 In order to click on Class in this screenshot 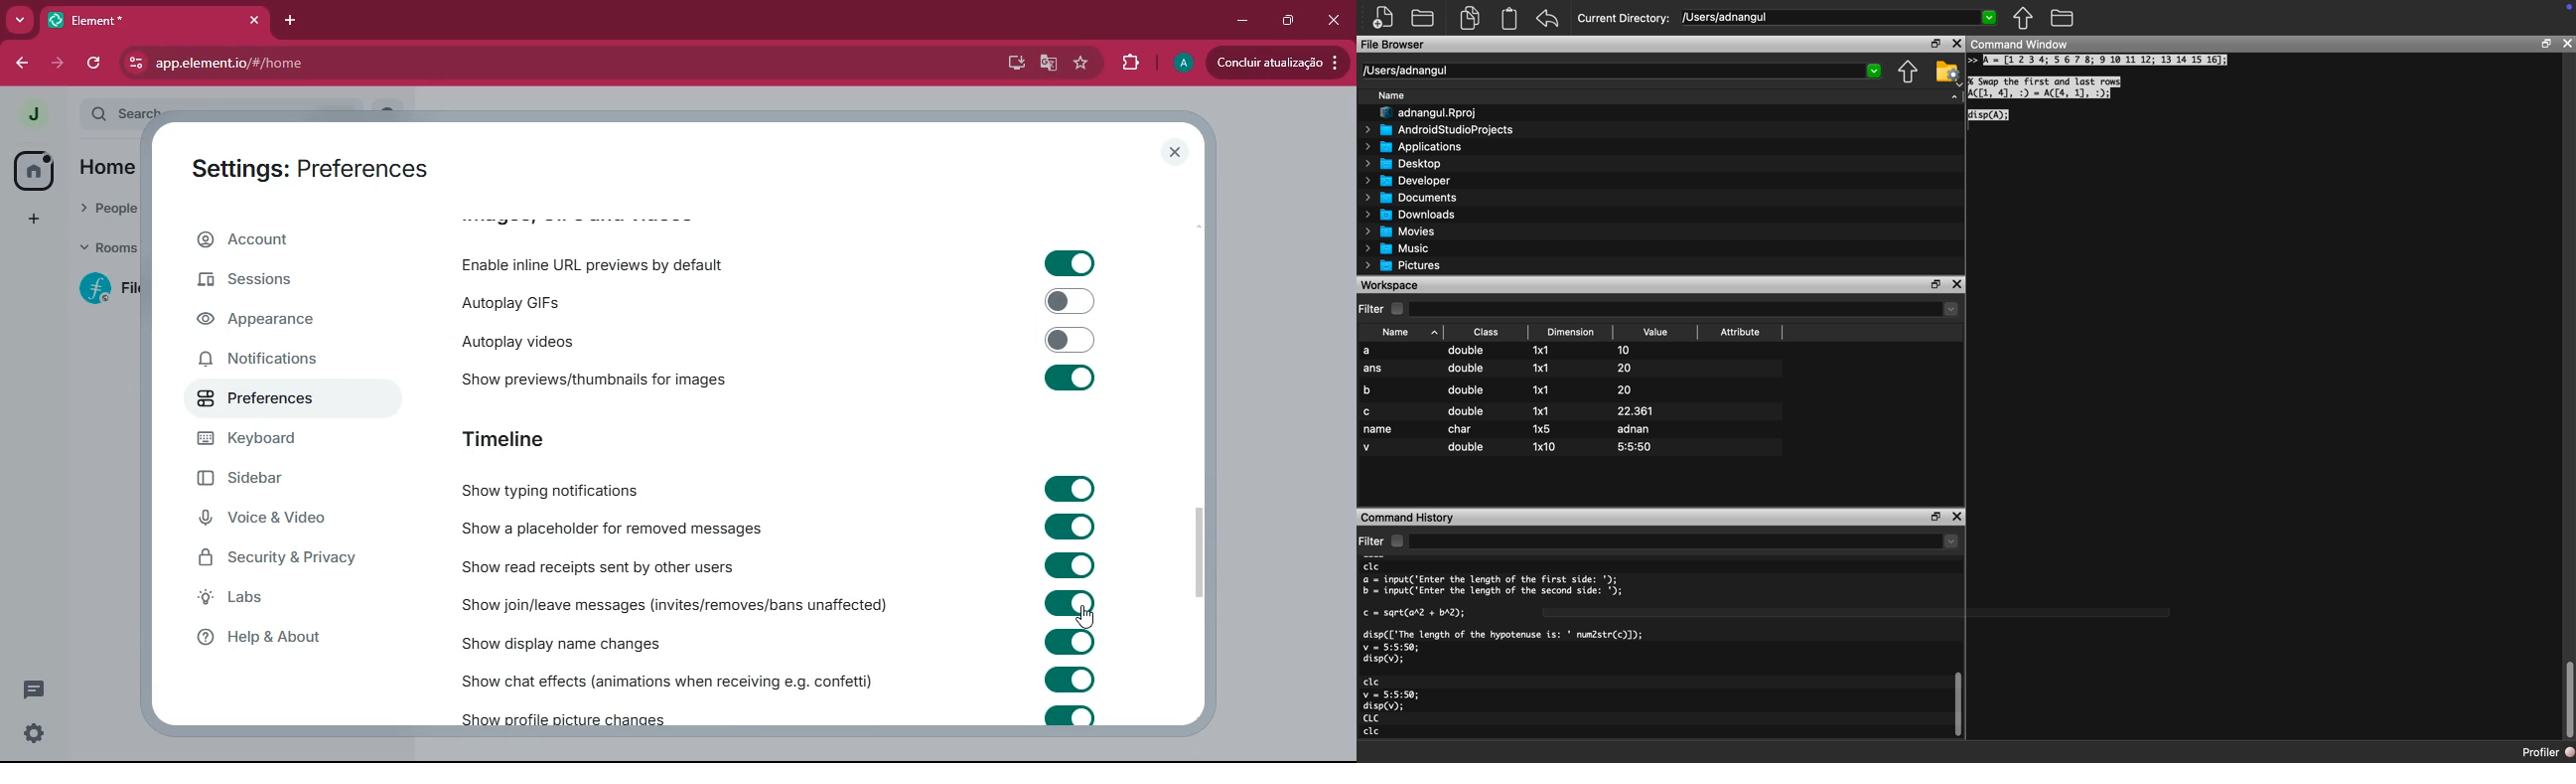, I will do `click(1485, 331)`.